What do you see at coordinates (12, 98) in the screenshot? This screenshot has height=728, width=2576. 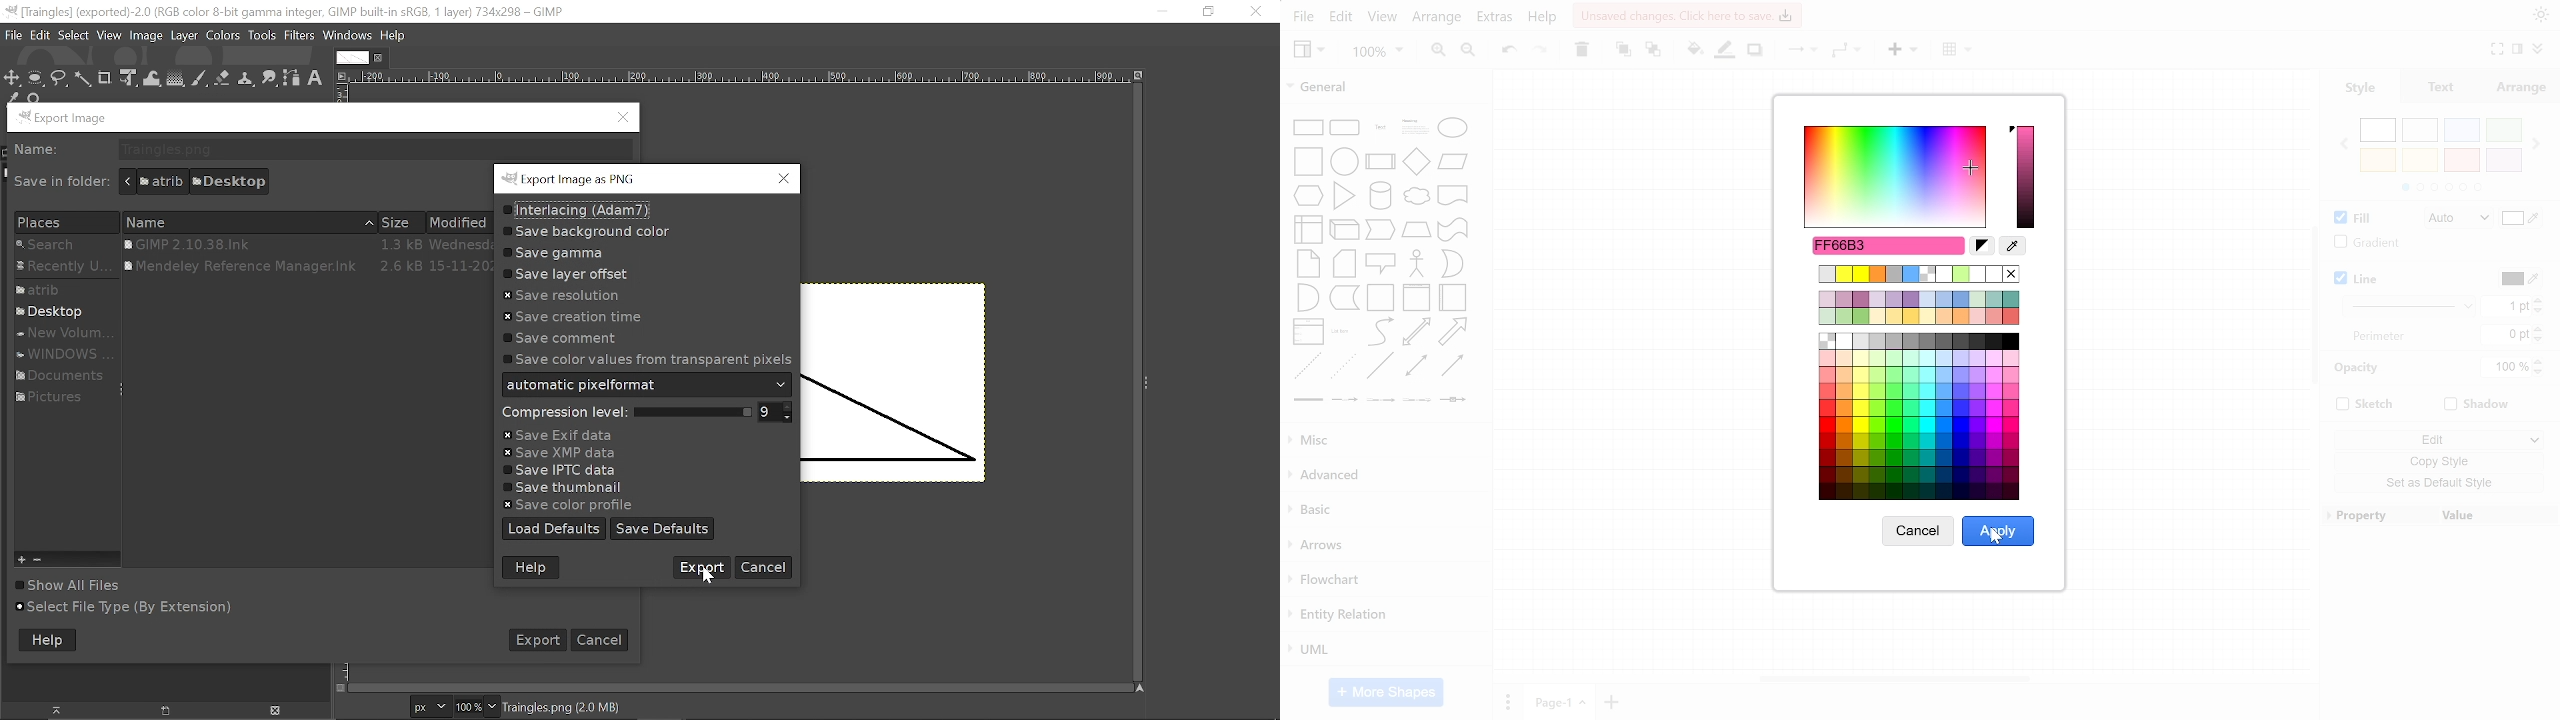 I see `Color picker tool` at bounding box center [12, 98].